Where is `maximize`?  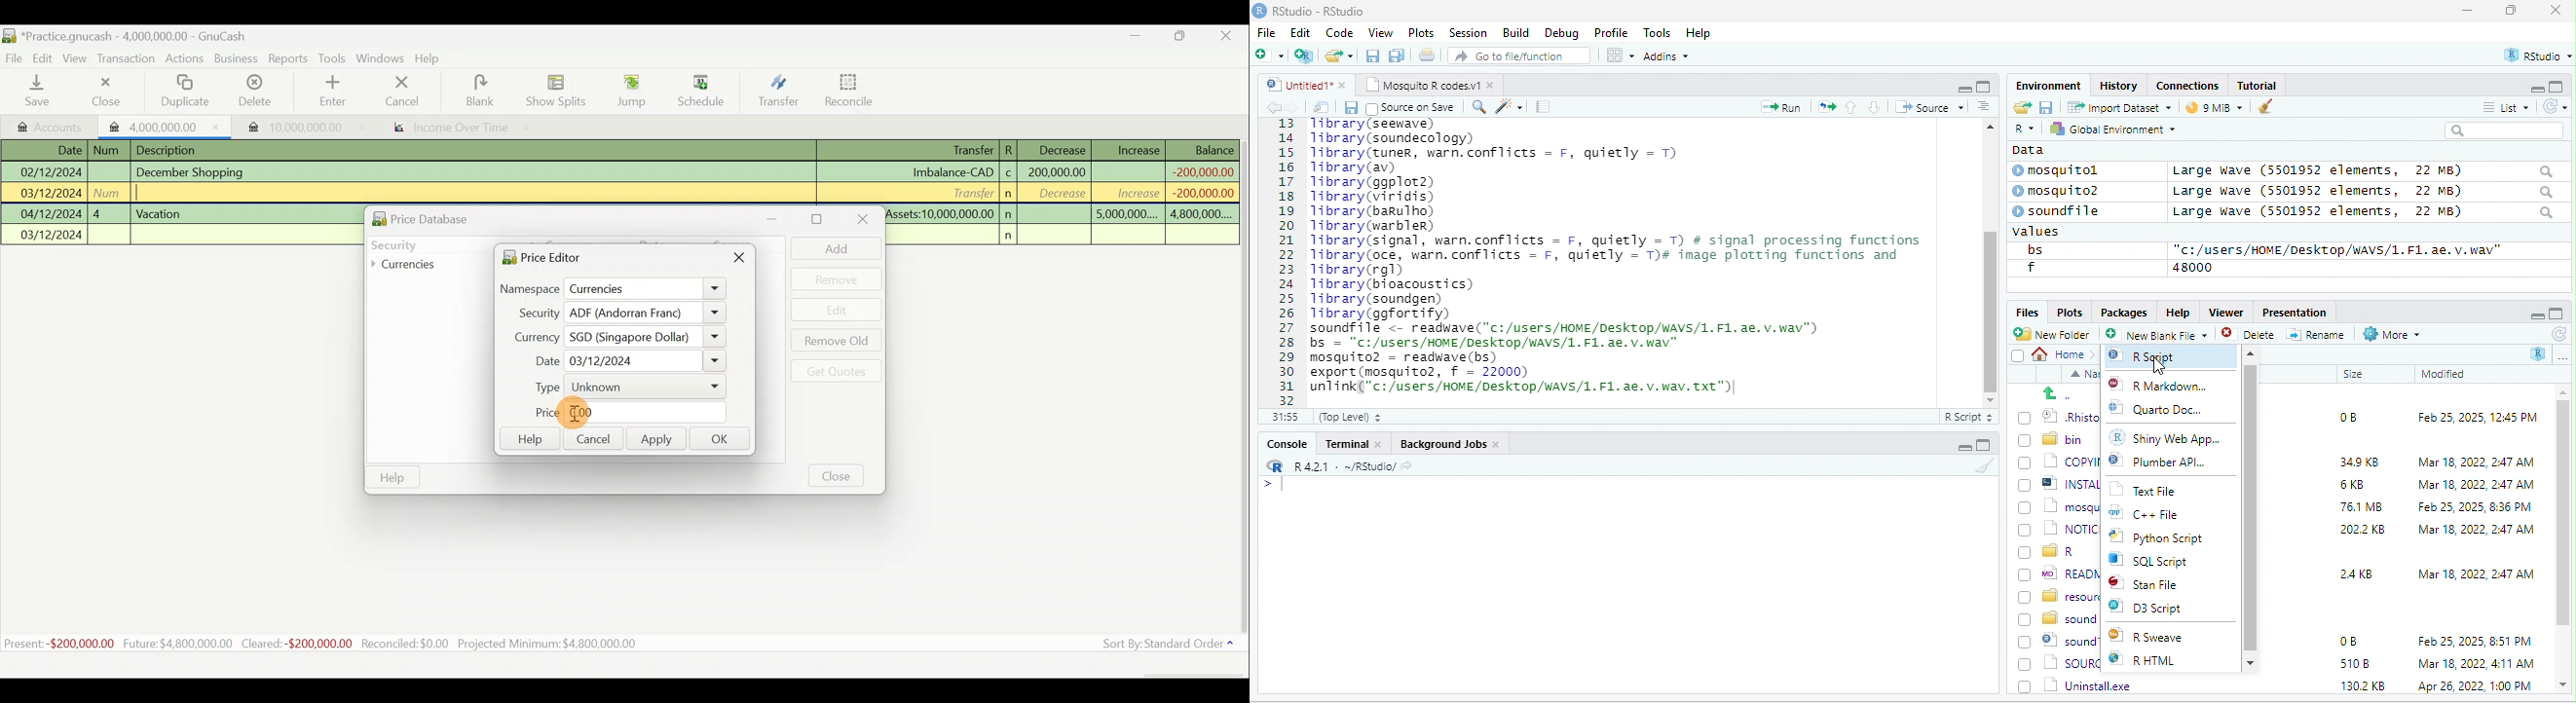 maximize is located at coordinates (2558, 86).